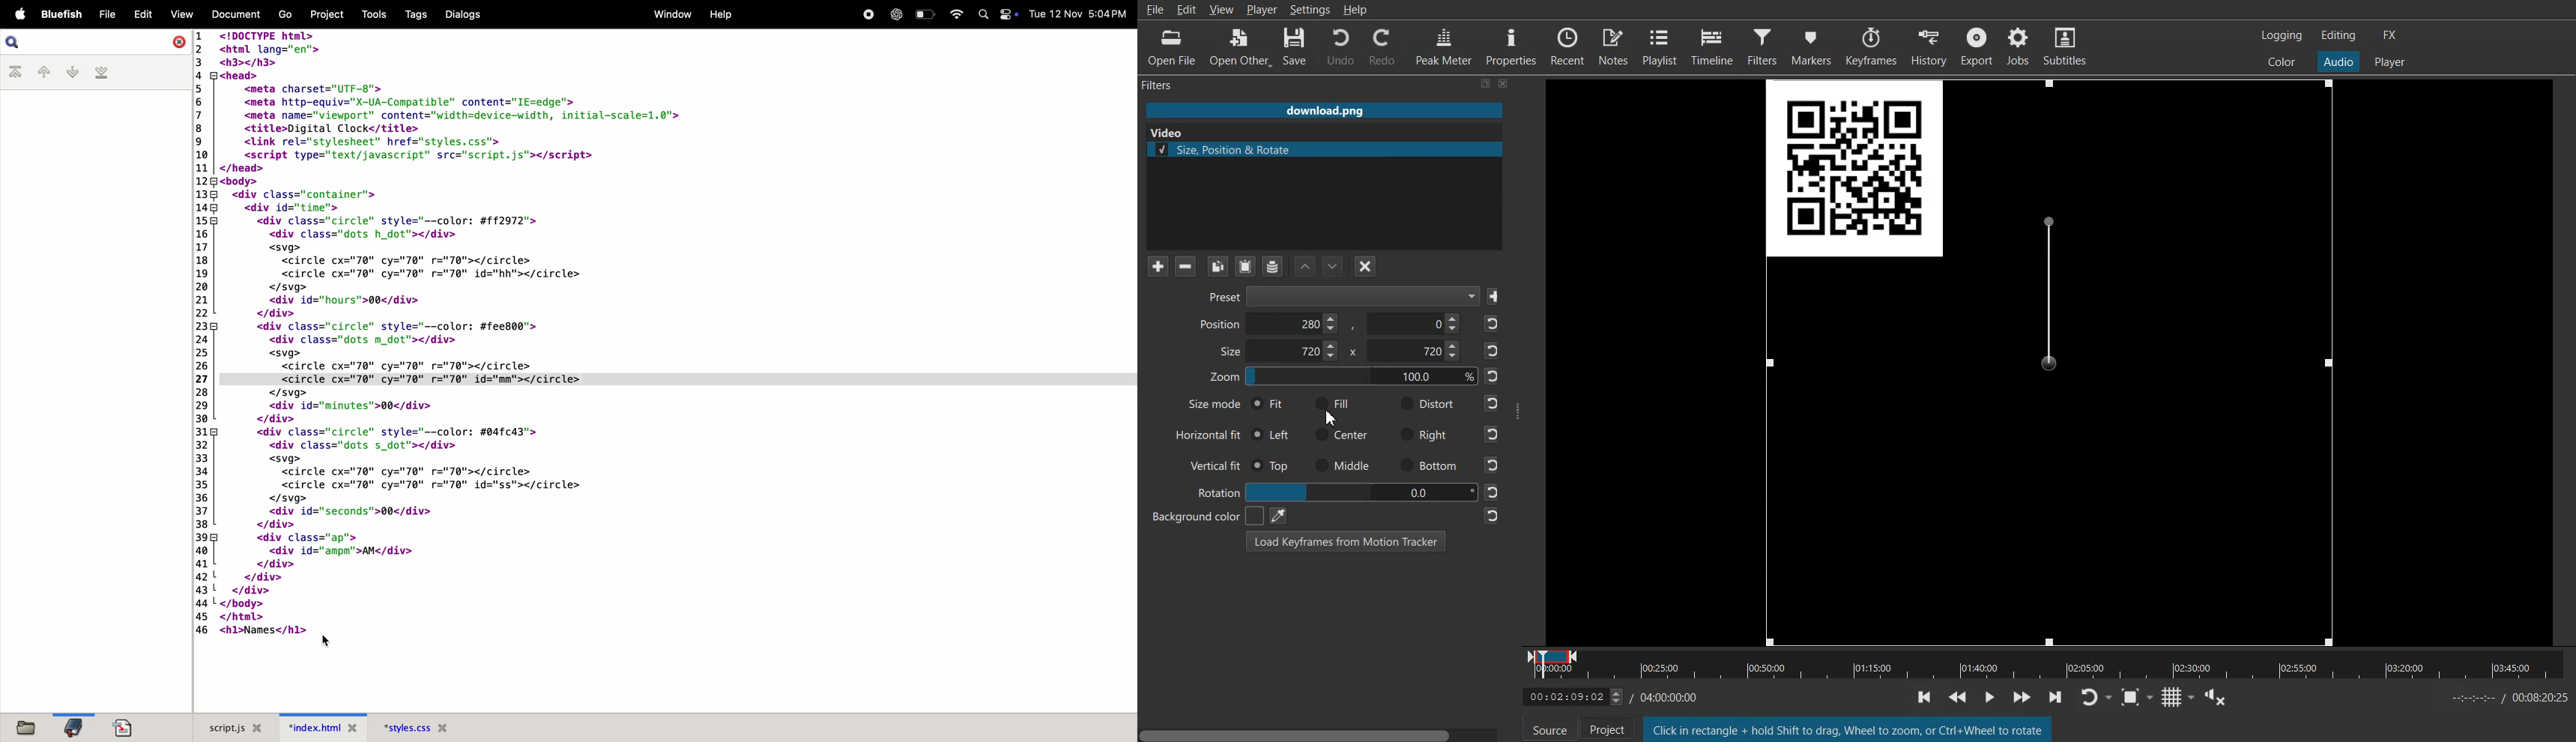  What do you see at coordinates (1847, 729) in the screenshot?
I see `Text 2` at bounding box center [1847, 729].